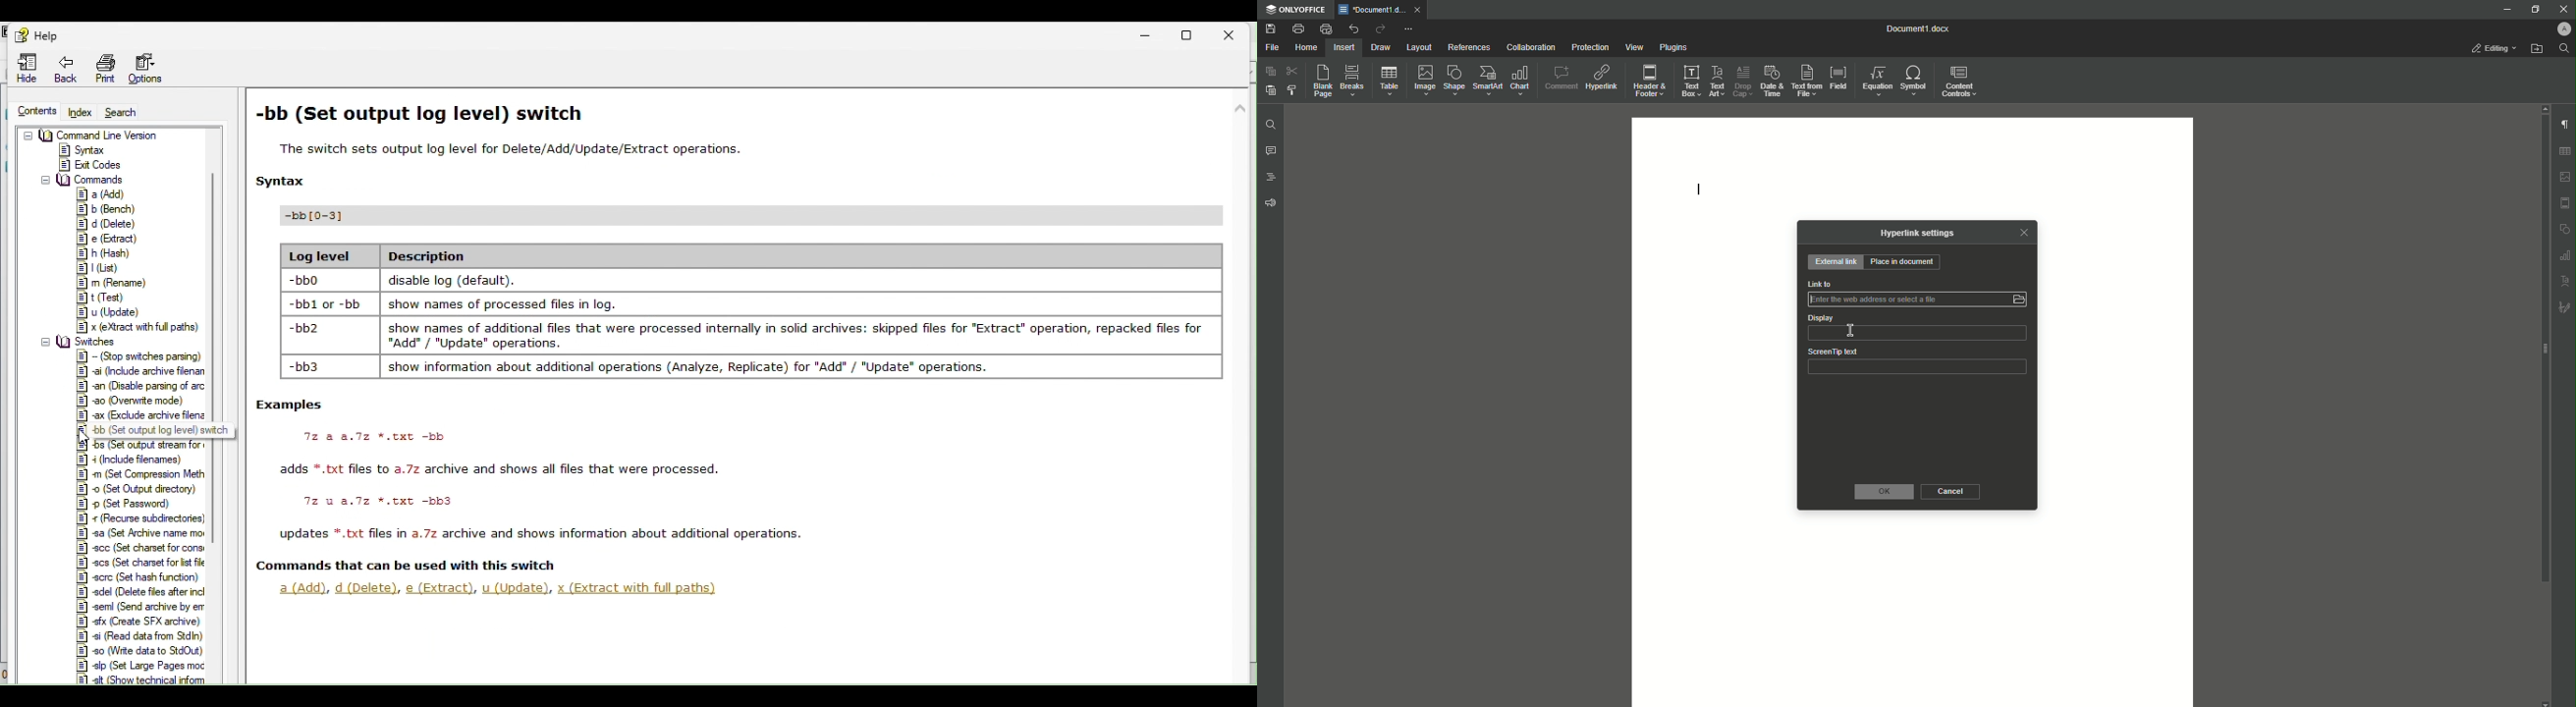 This screenshot has width=2576, height=728. Describe the element at coordinates (106, 210) in the screenshot. I see `&] b (Bench)` at that location.